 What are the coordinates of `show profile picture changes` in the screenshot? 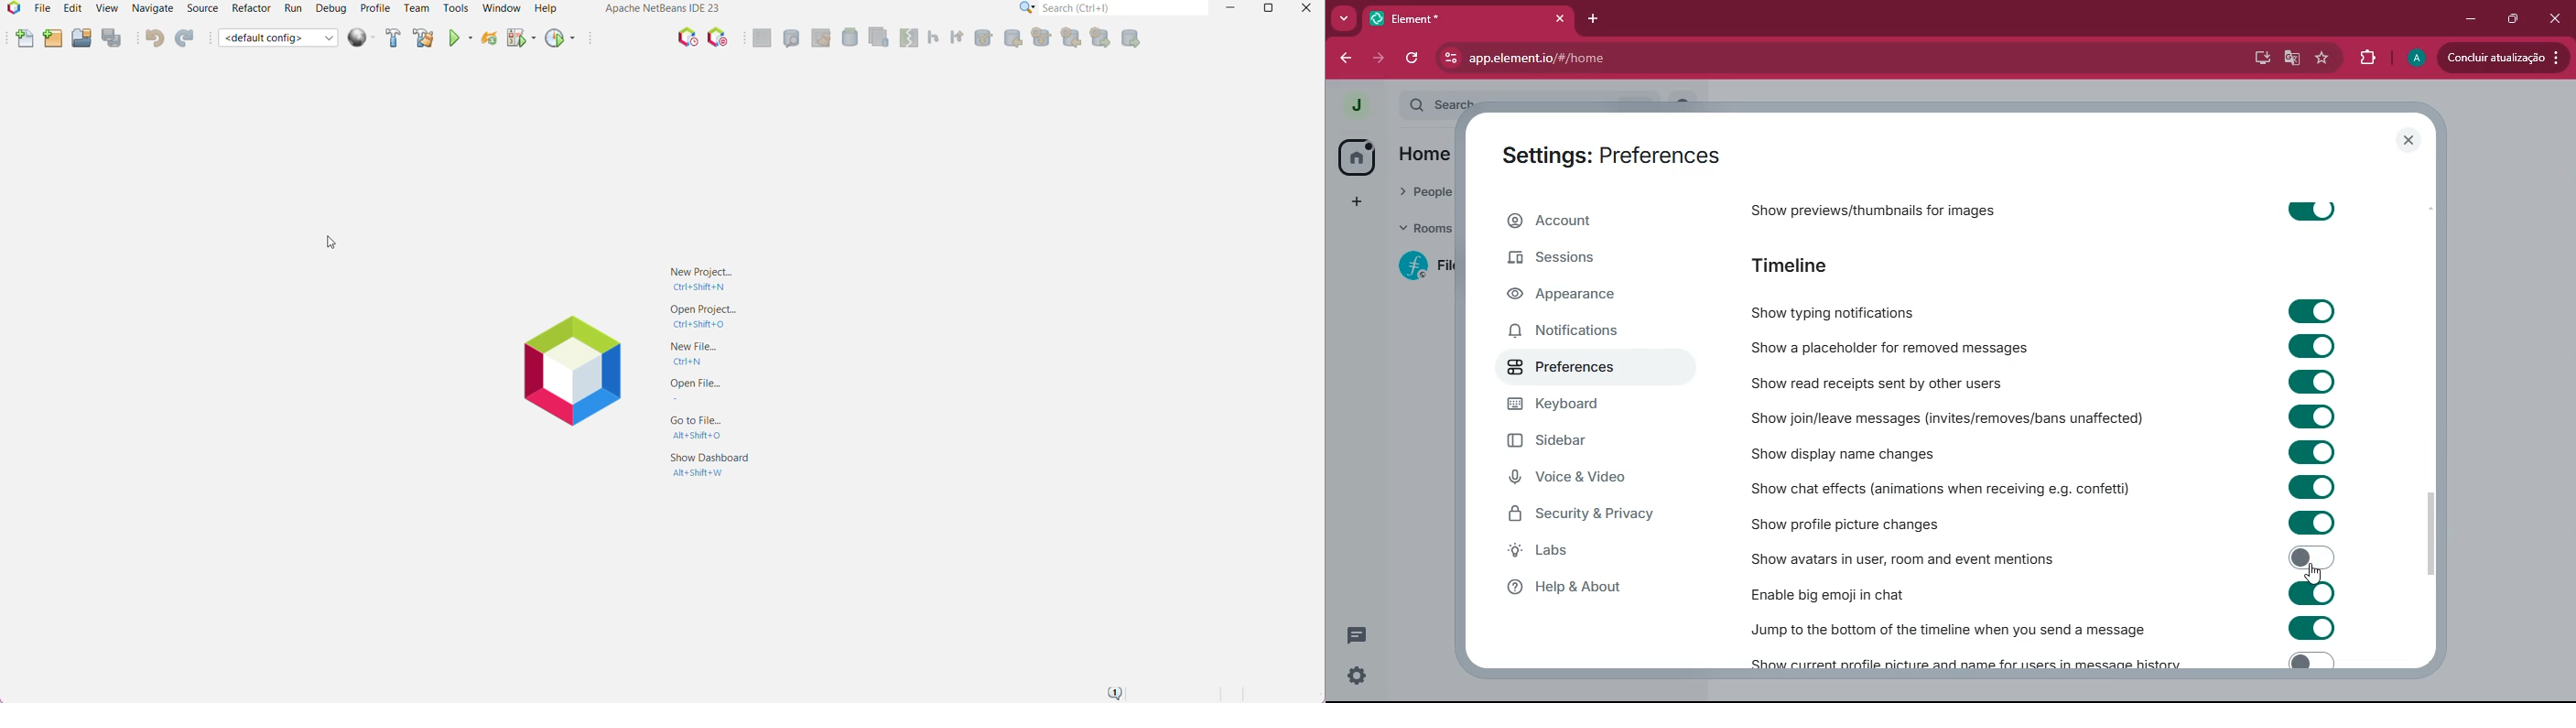 It's located at (1887, 521).